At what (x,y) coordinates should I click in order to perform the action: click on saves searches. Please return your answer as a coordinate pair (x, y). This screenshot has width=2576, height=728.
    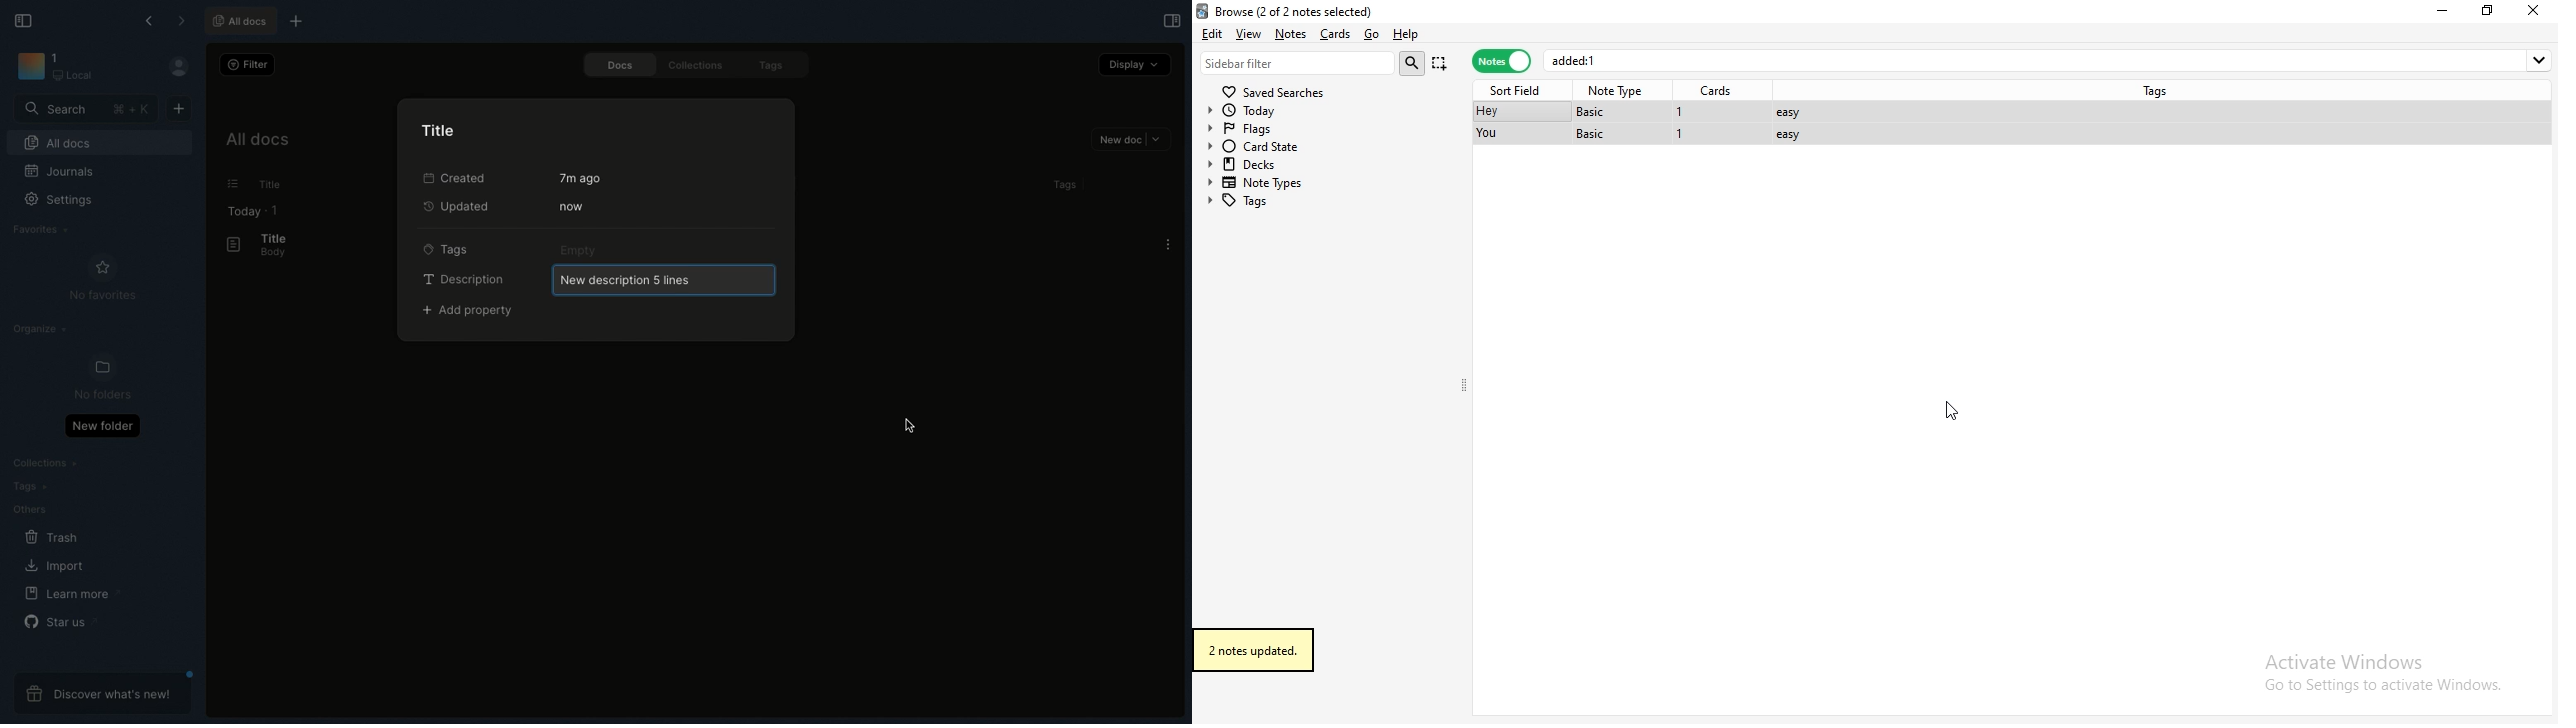
    Looking at the image, I should click on (1277, 89).